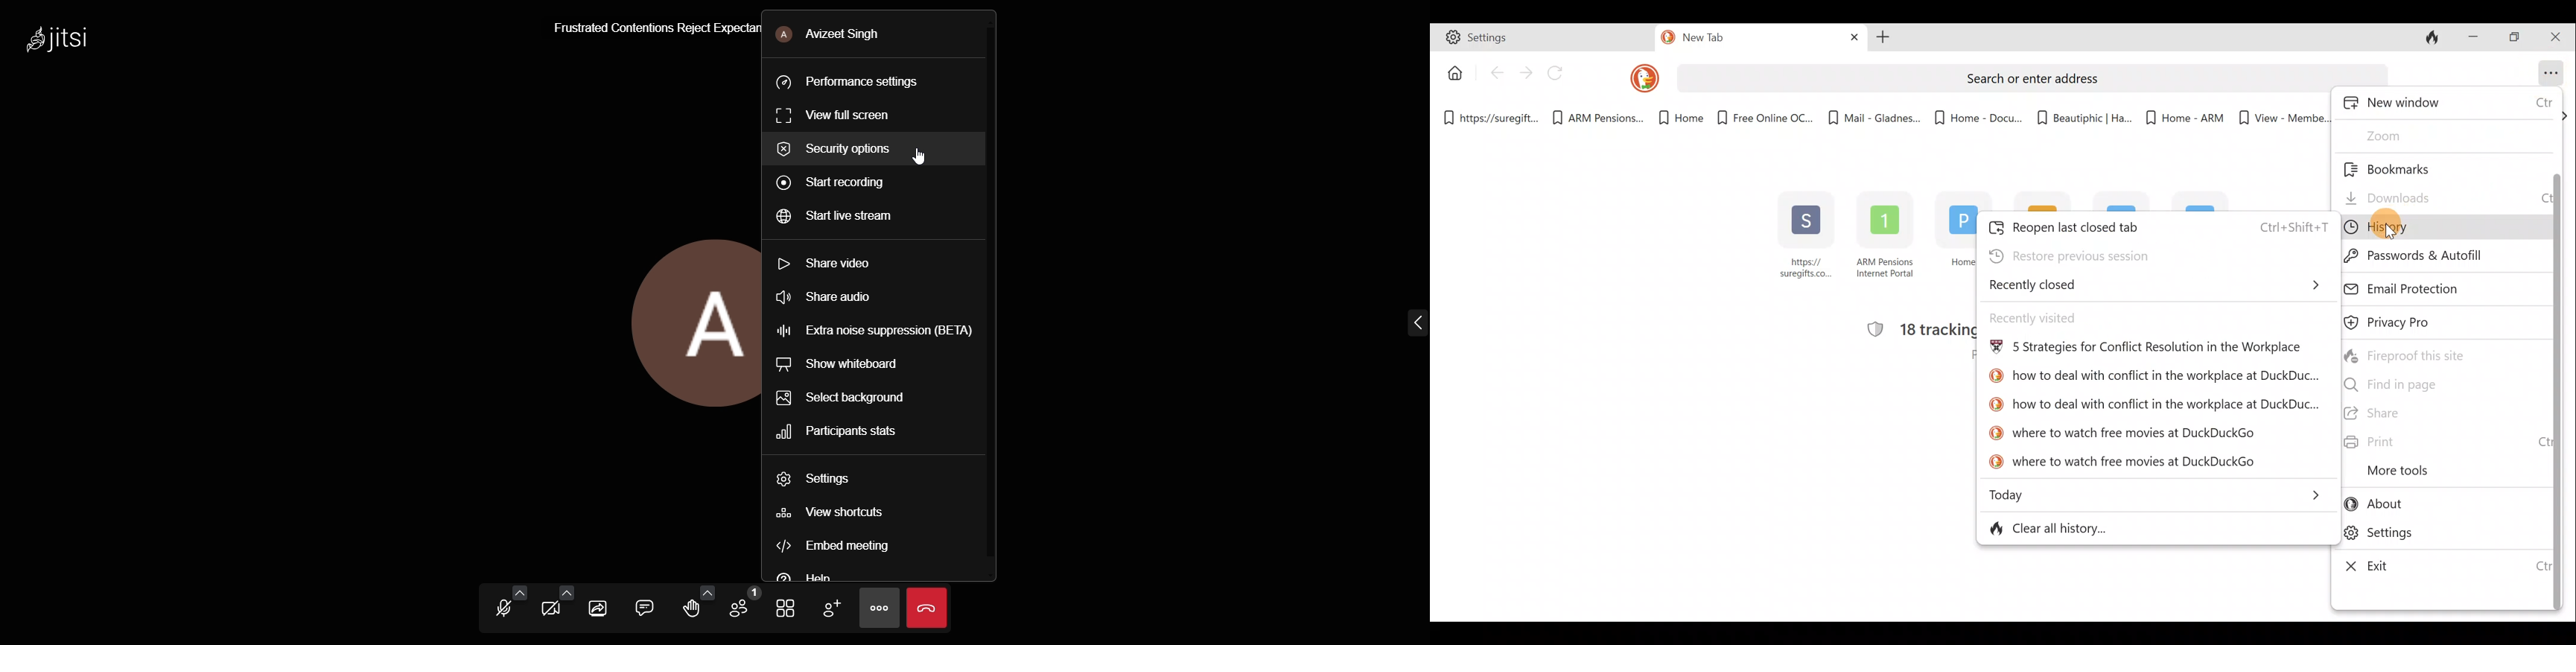 The width and height of the screenshot is (2576, 672). Describe the element at coordinates (2178, 113) in the screenshot. I see `Home - ARM` at that location.